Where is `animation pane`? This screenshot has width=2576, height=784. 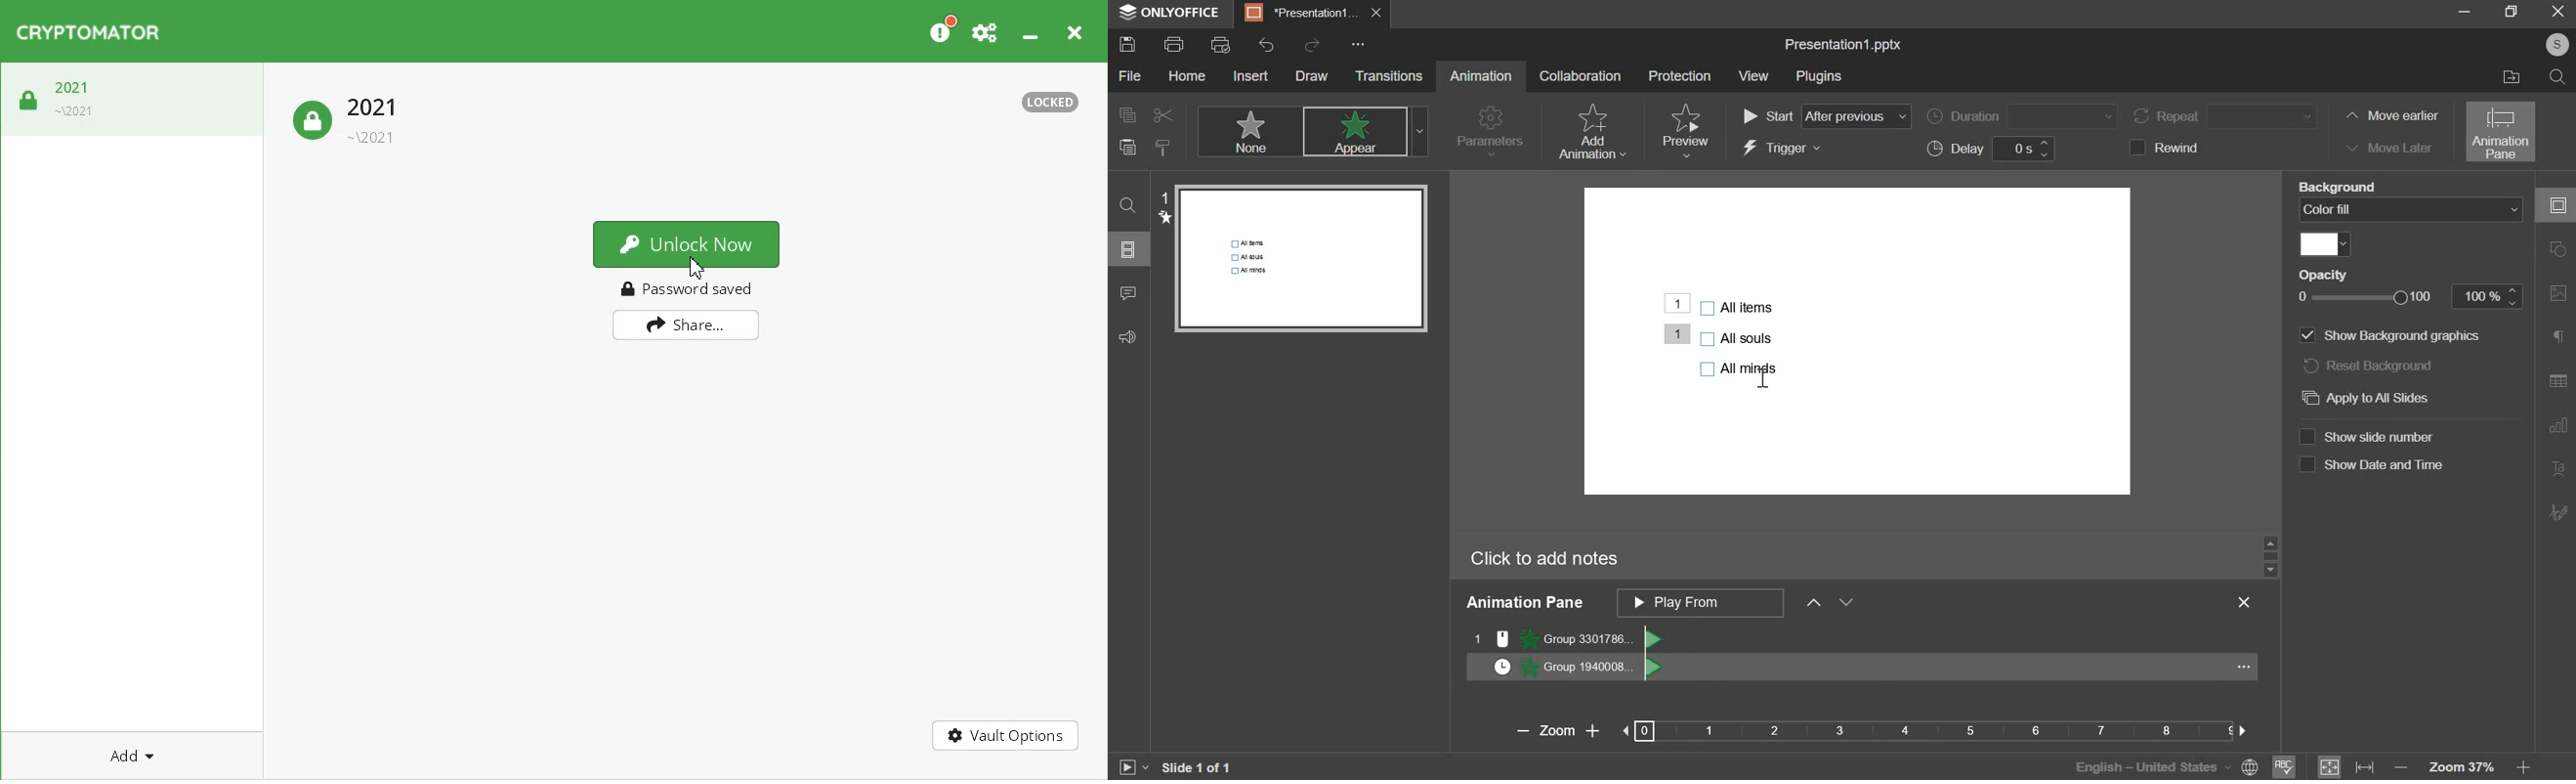
animation pane is located at coordinates (1524, 603).